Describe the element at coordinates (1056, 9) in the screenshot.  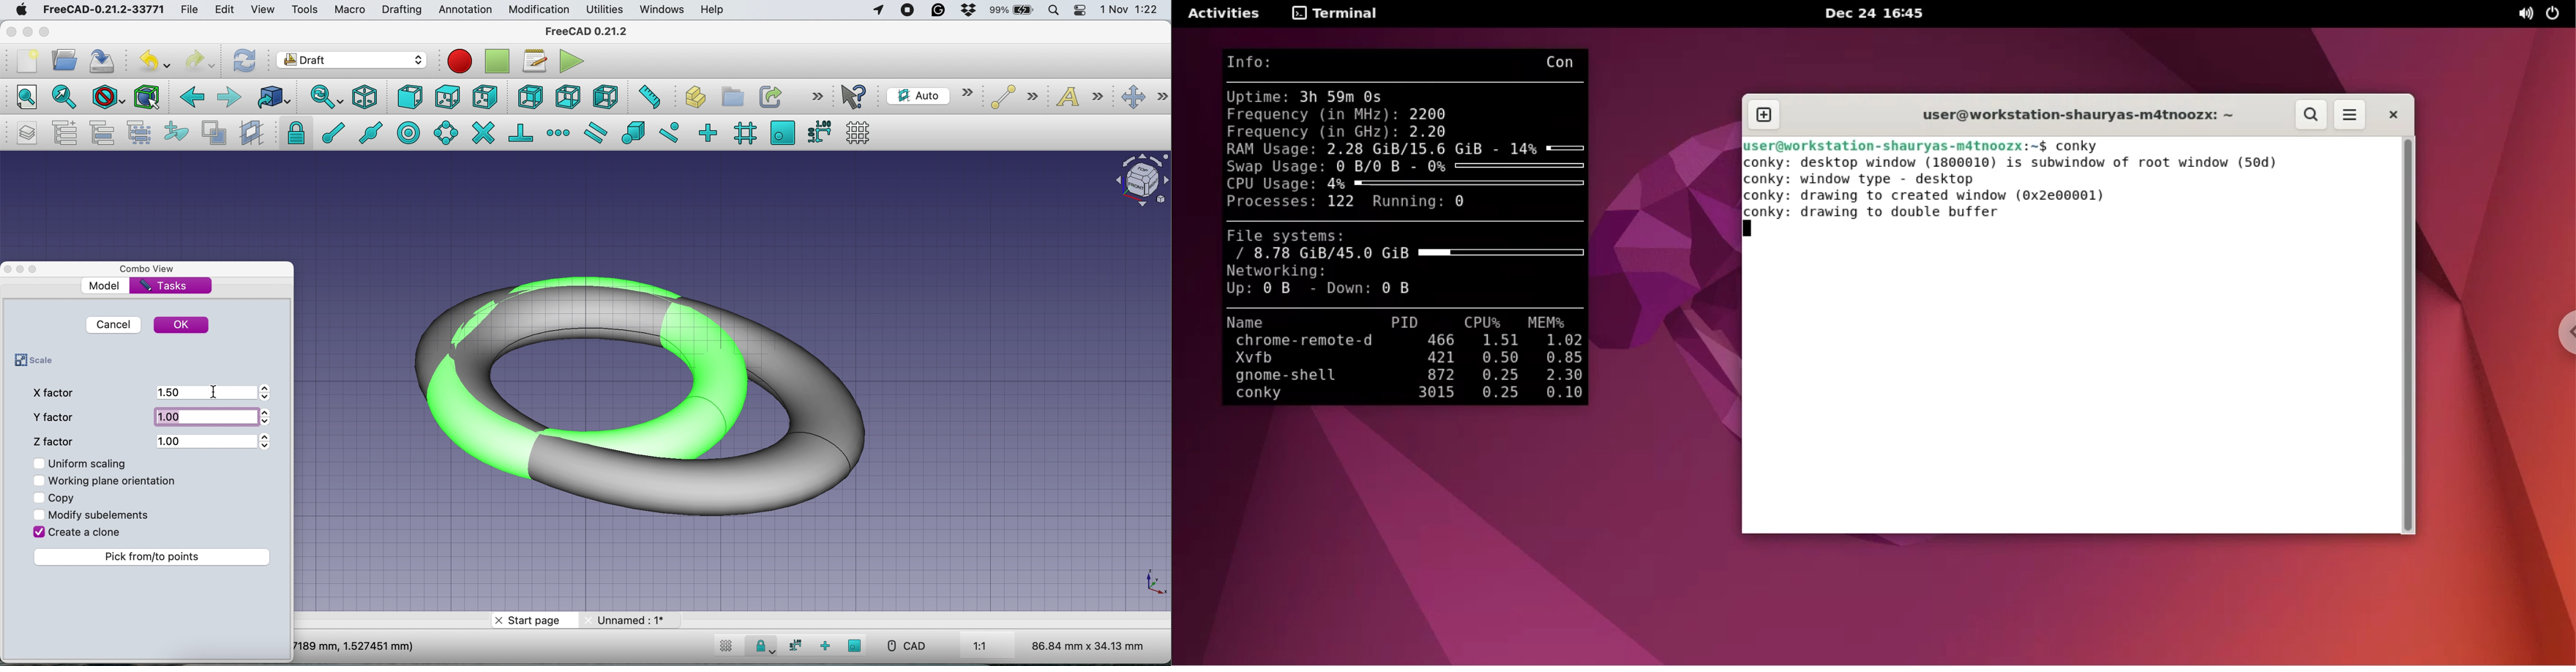
I see `spotlight search` at that location.